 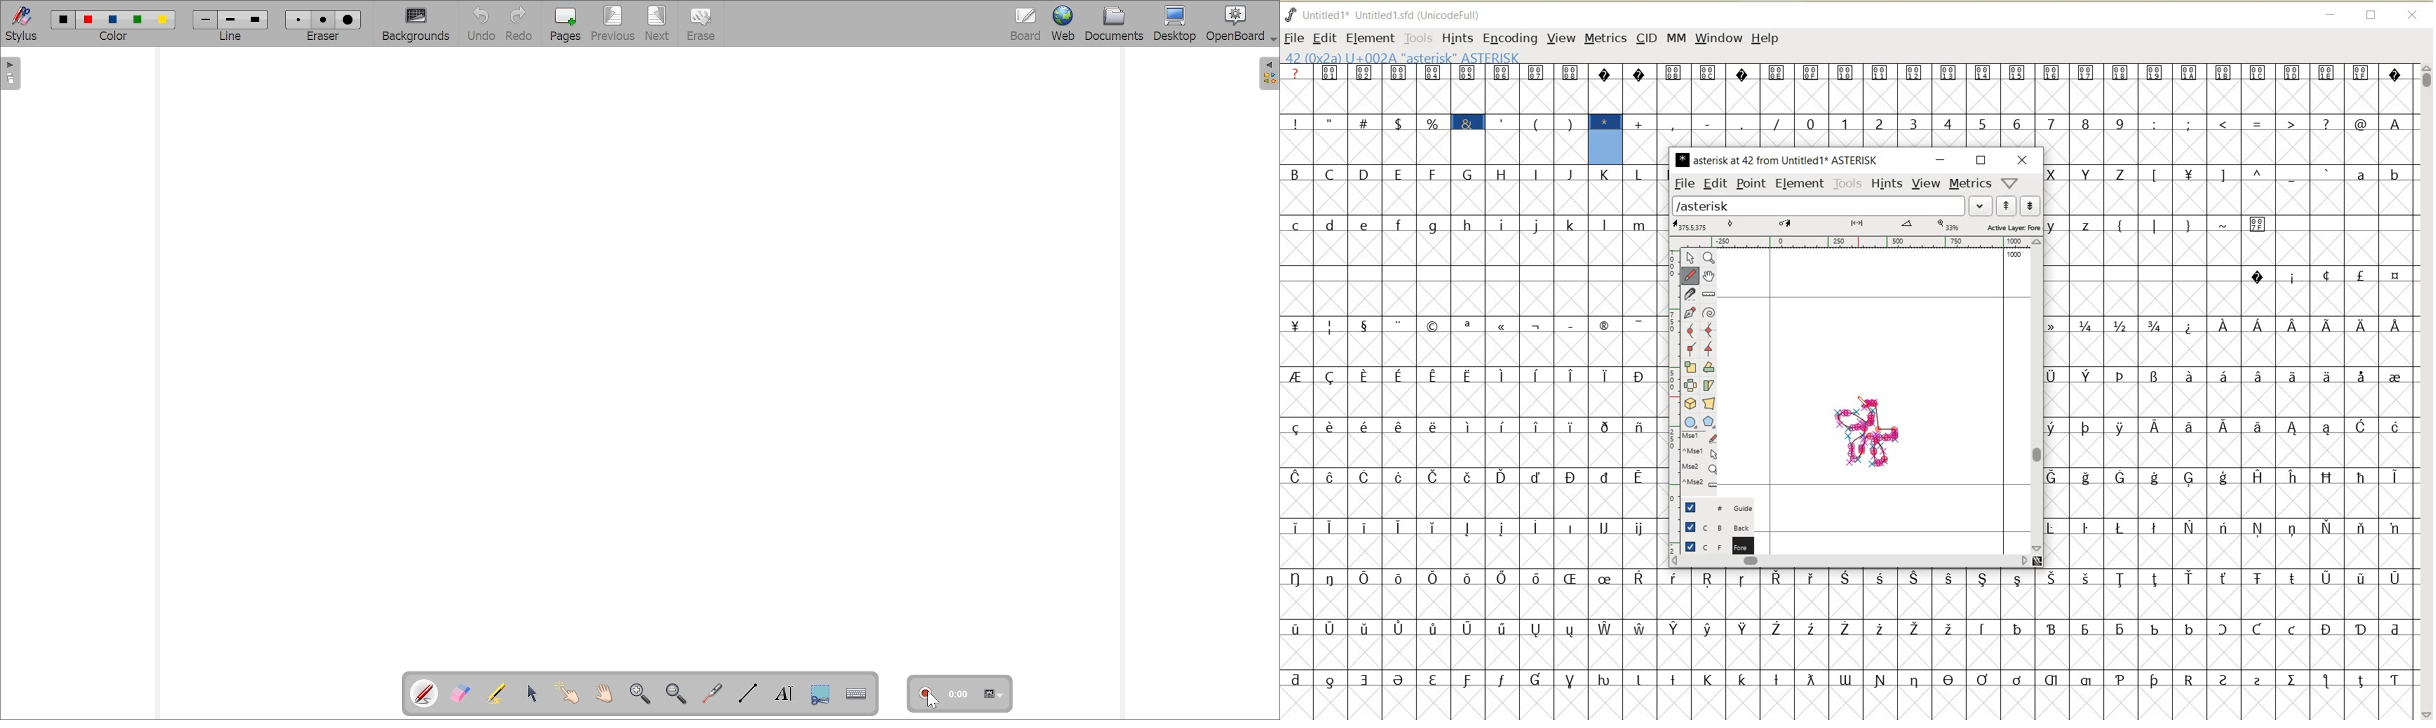 I want to click on load word list, so click(x=1819, y=206).